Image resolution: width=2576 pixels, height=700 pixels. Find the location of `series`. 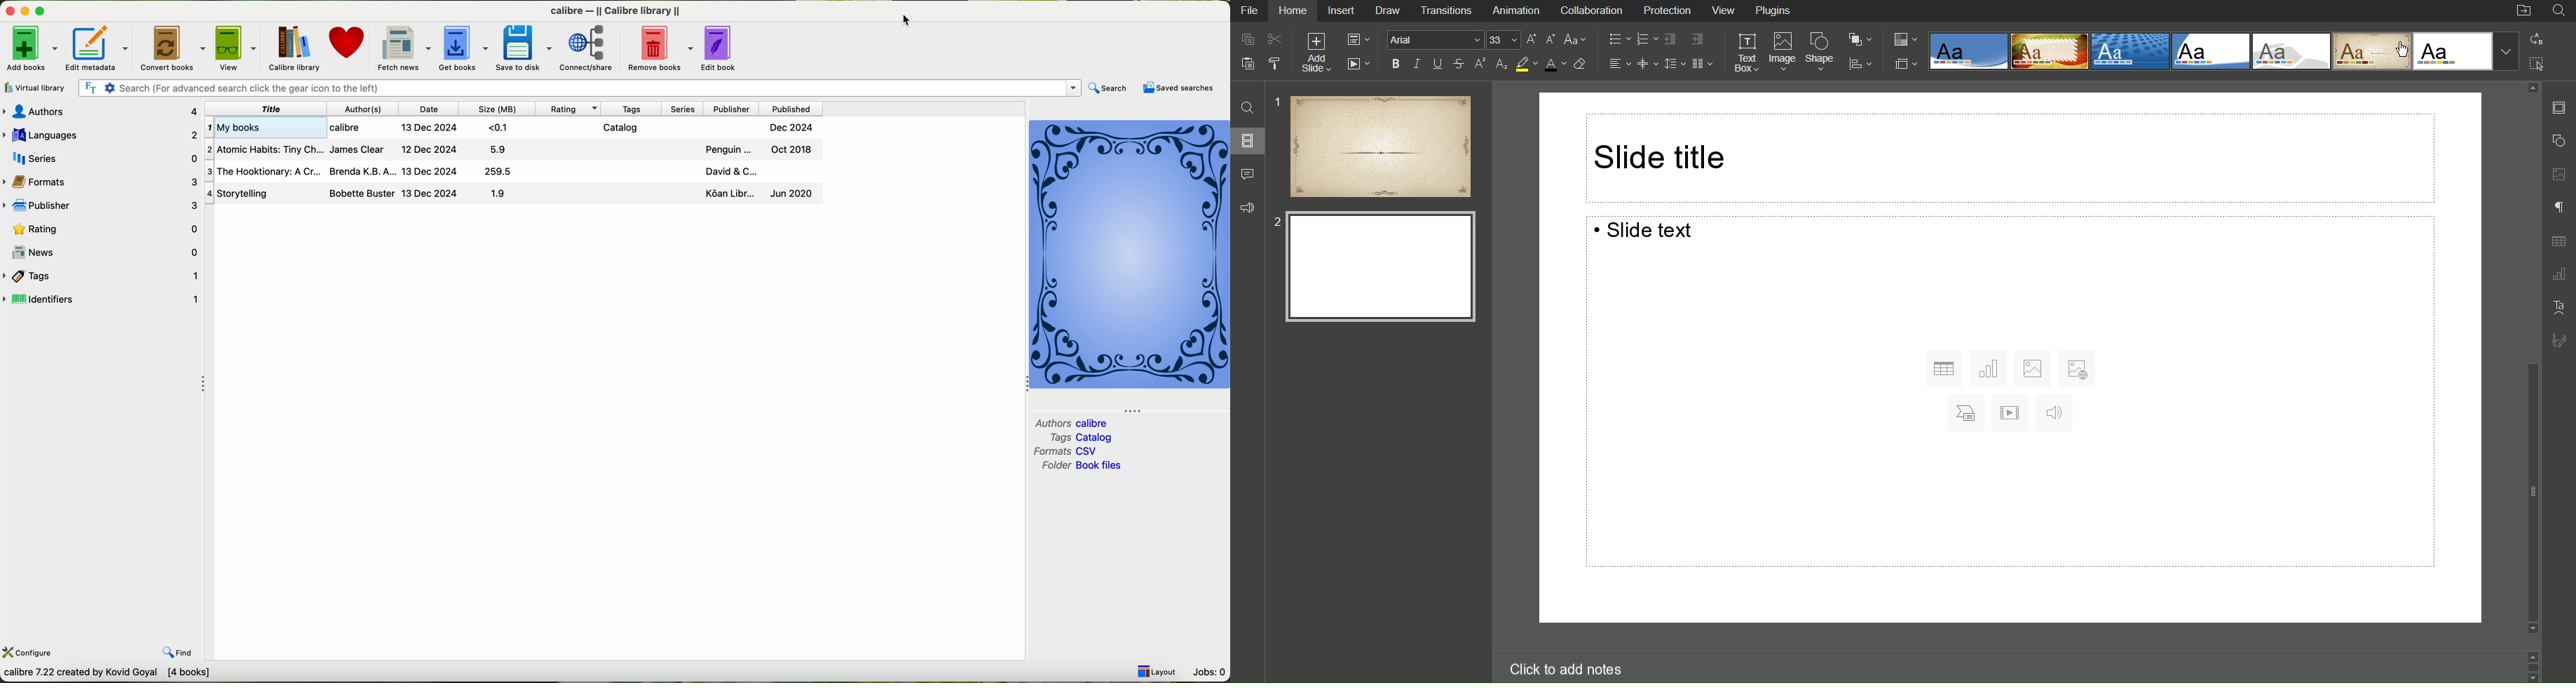

series is located at coordinates (682, 109).